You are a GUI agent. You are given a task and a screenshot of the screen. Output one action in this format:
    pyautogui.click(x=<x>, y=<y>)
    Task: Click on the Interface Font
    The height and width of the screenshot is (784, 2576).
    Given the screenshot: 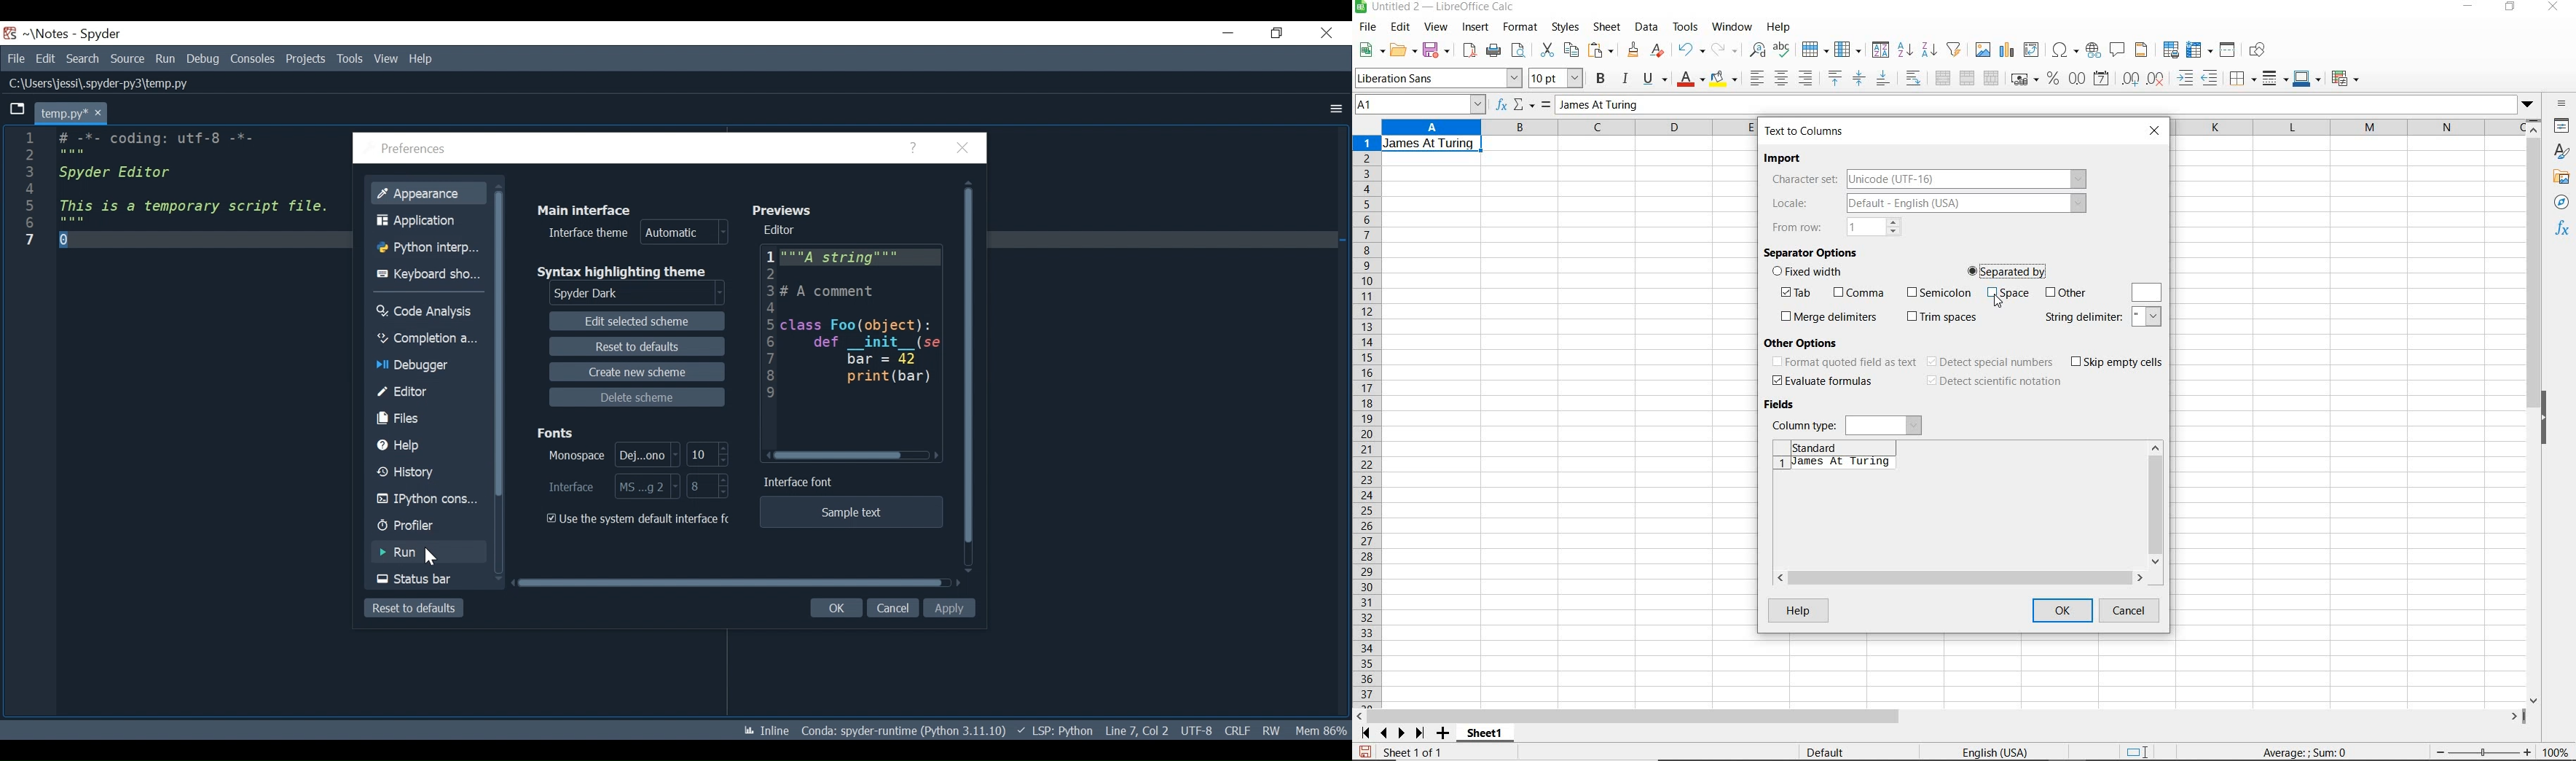 What is the action you would take?
    pyautogui.click(x=801, y=481)
    